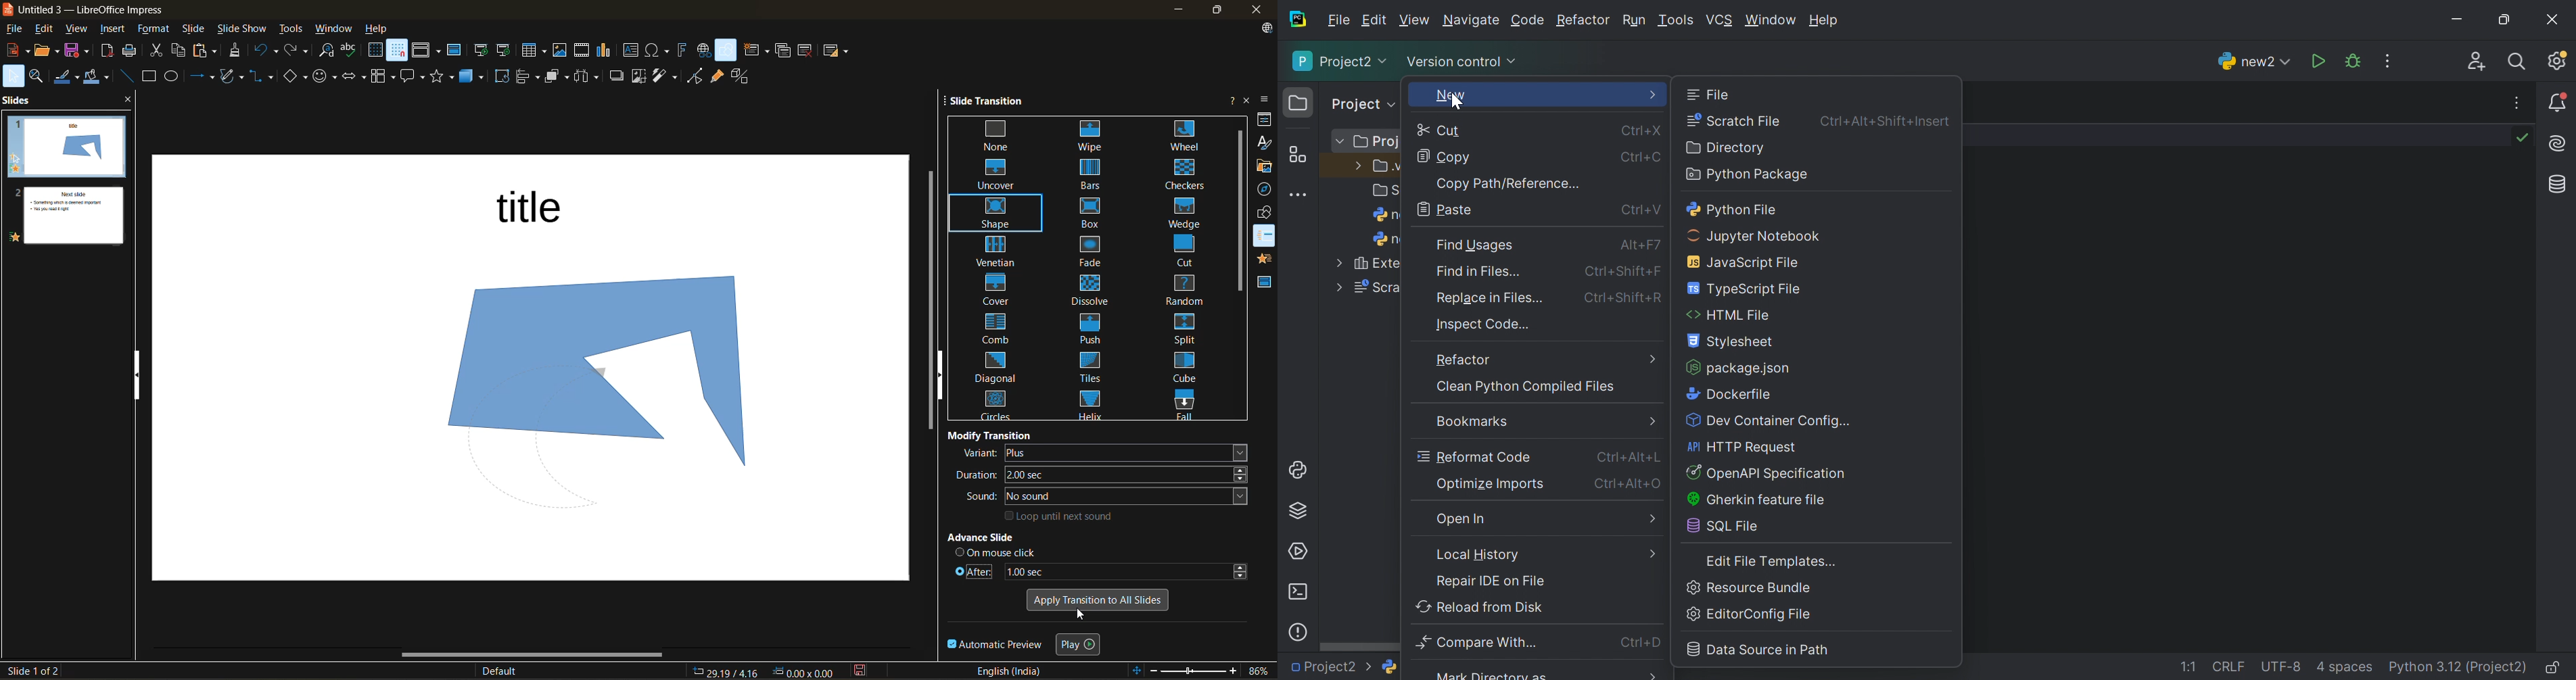 The height and width of the screenshot is (700, 2576). I want to click on window, so click(336, 29).